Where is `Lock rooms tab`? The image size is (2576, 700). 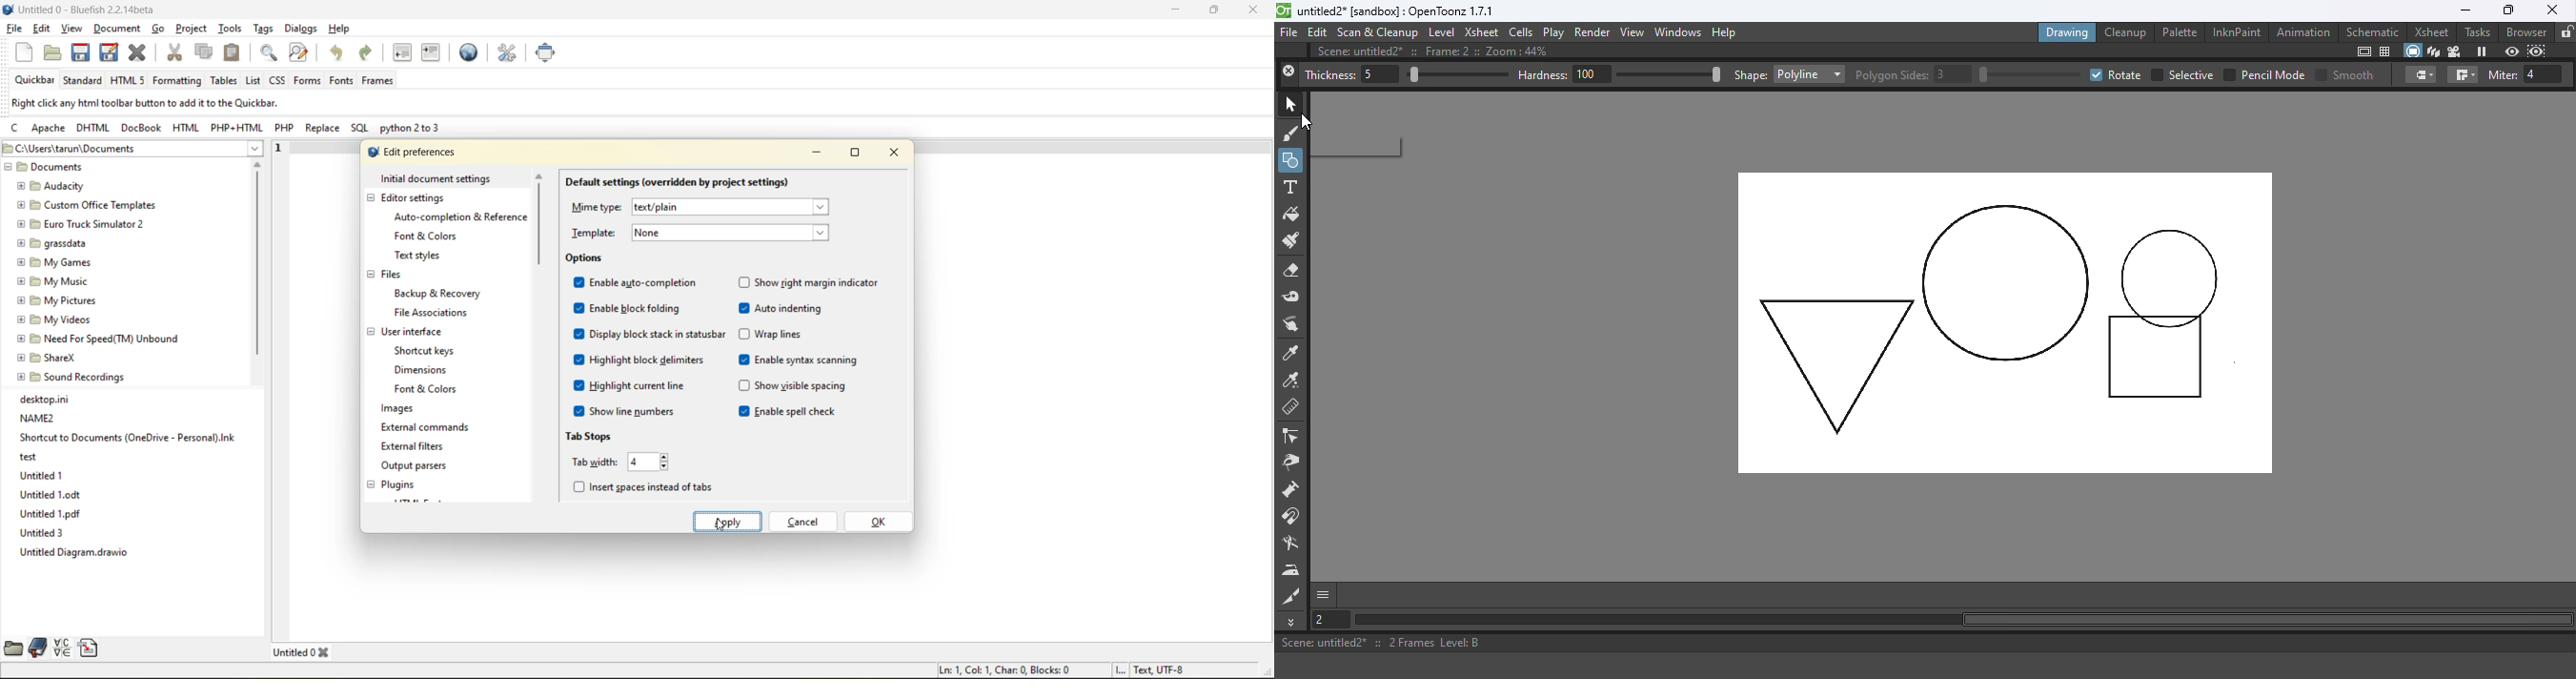
Lock rooms tab is located at coordinates (2565, 32).